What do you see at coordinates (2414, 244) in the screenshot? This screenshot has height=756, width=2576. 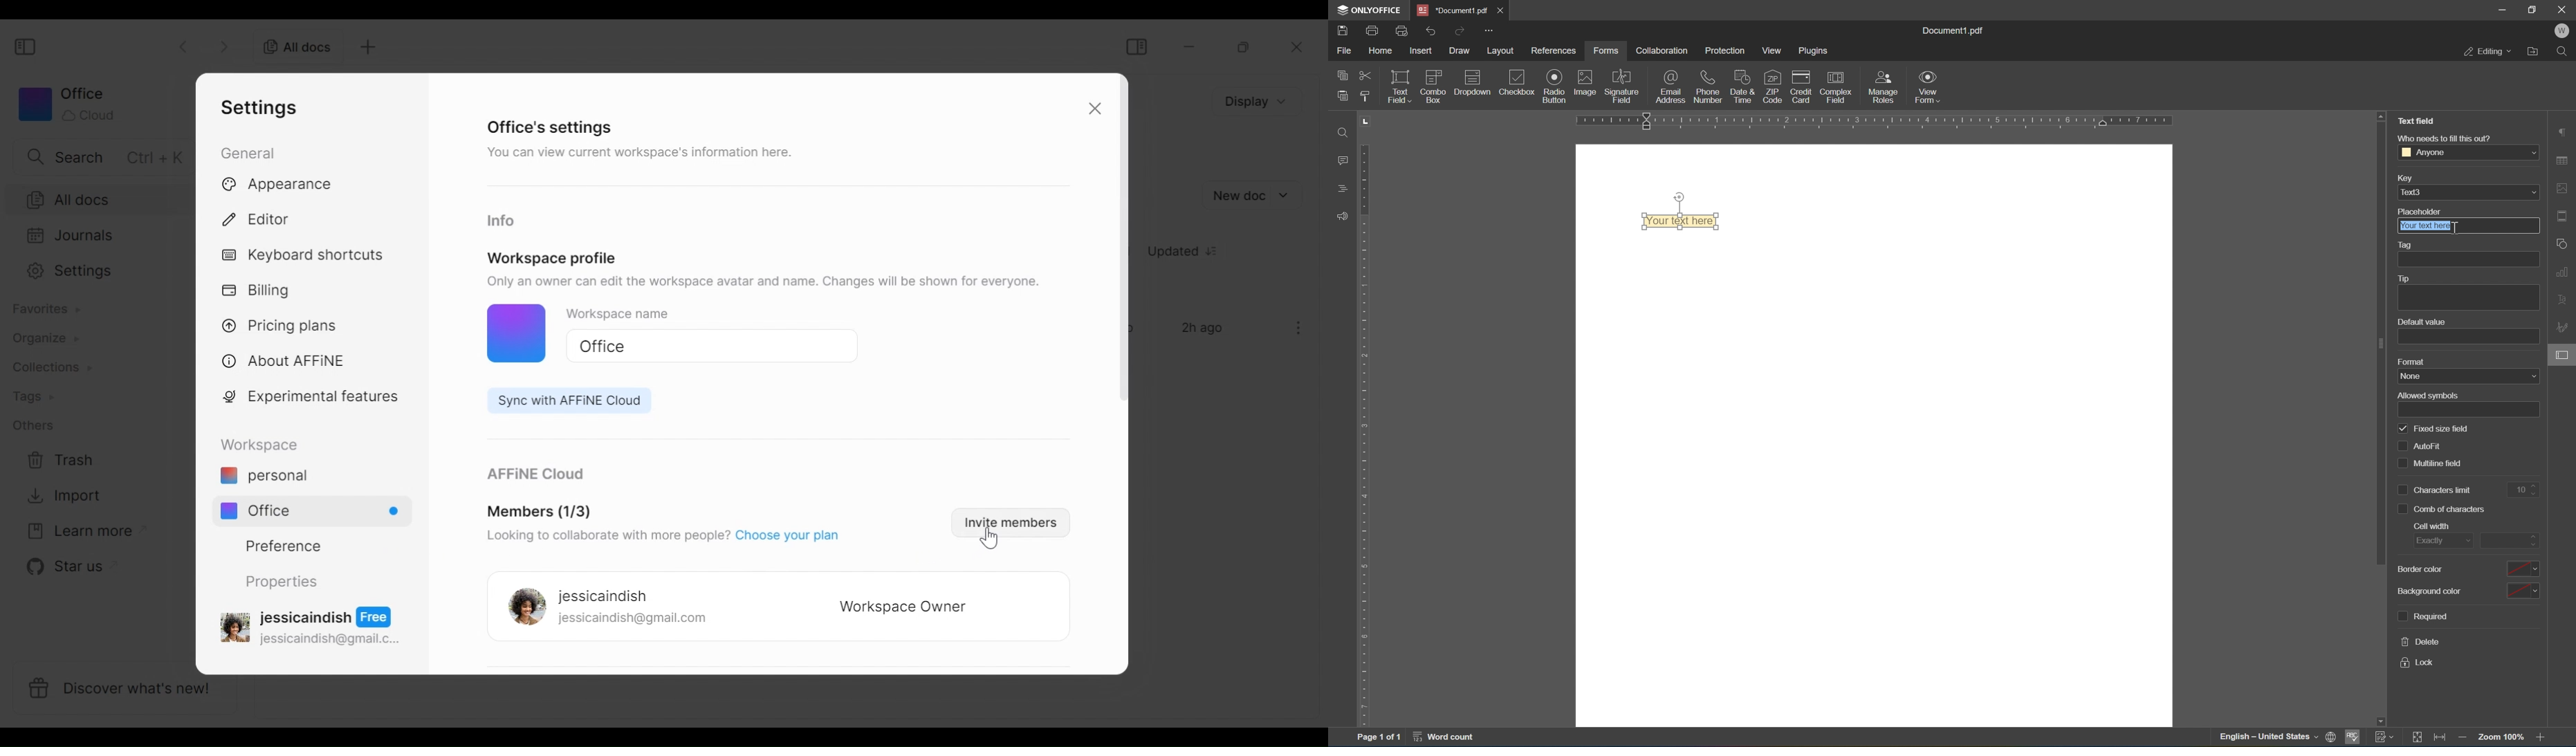 I see `tag` at bounding box center [2414, 244].